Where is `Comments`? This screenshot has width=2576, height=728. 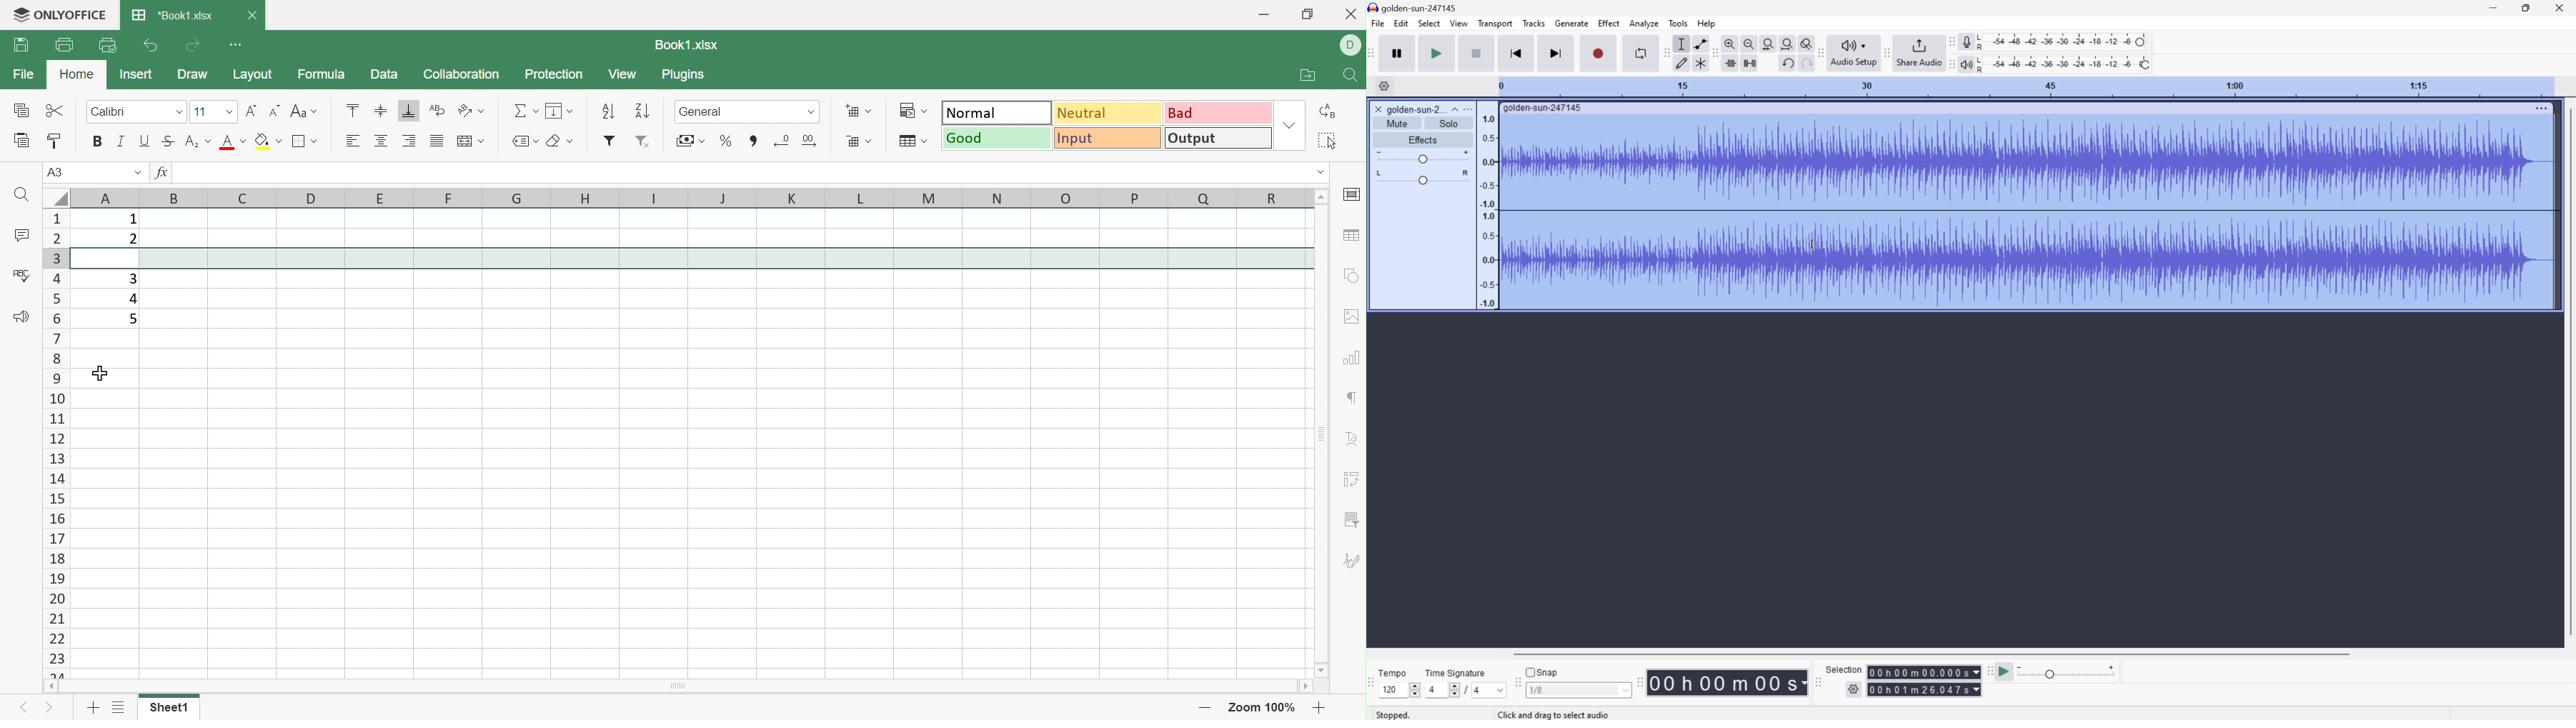
Comments is located at coordinates (21, 235).